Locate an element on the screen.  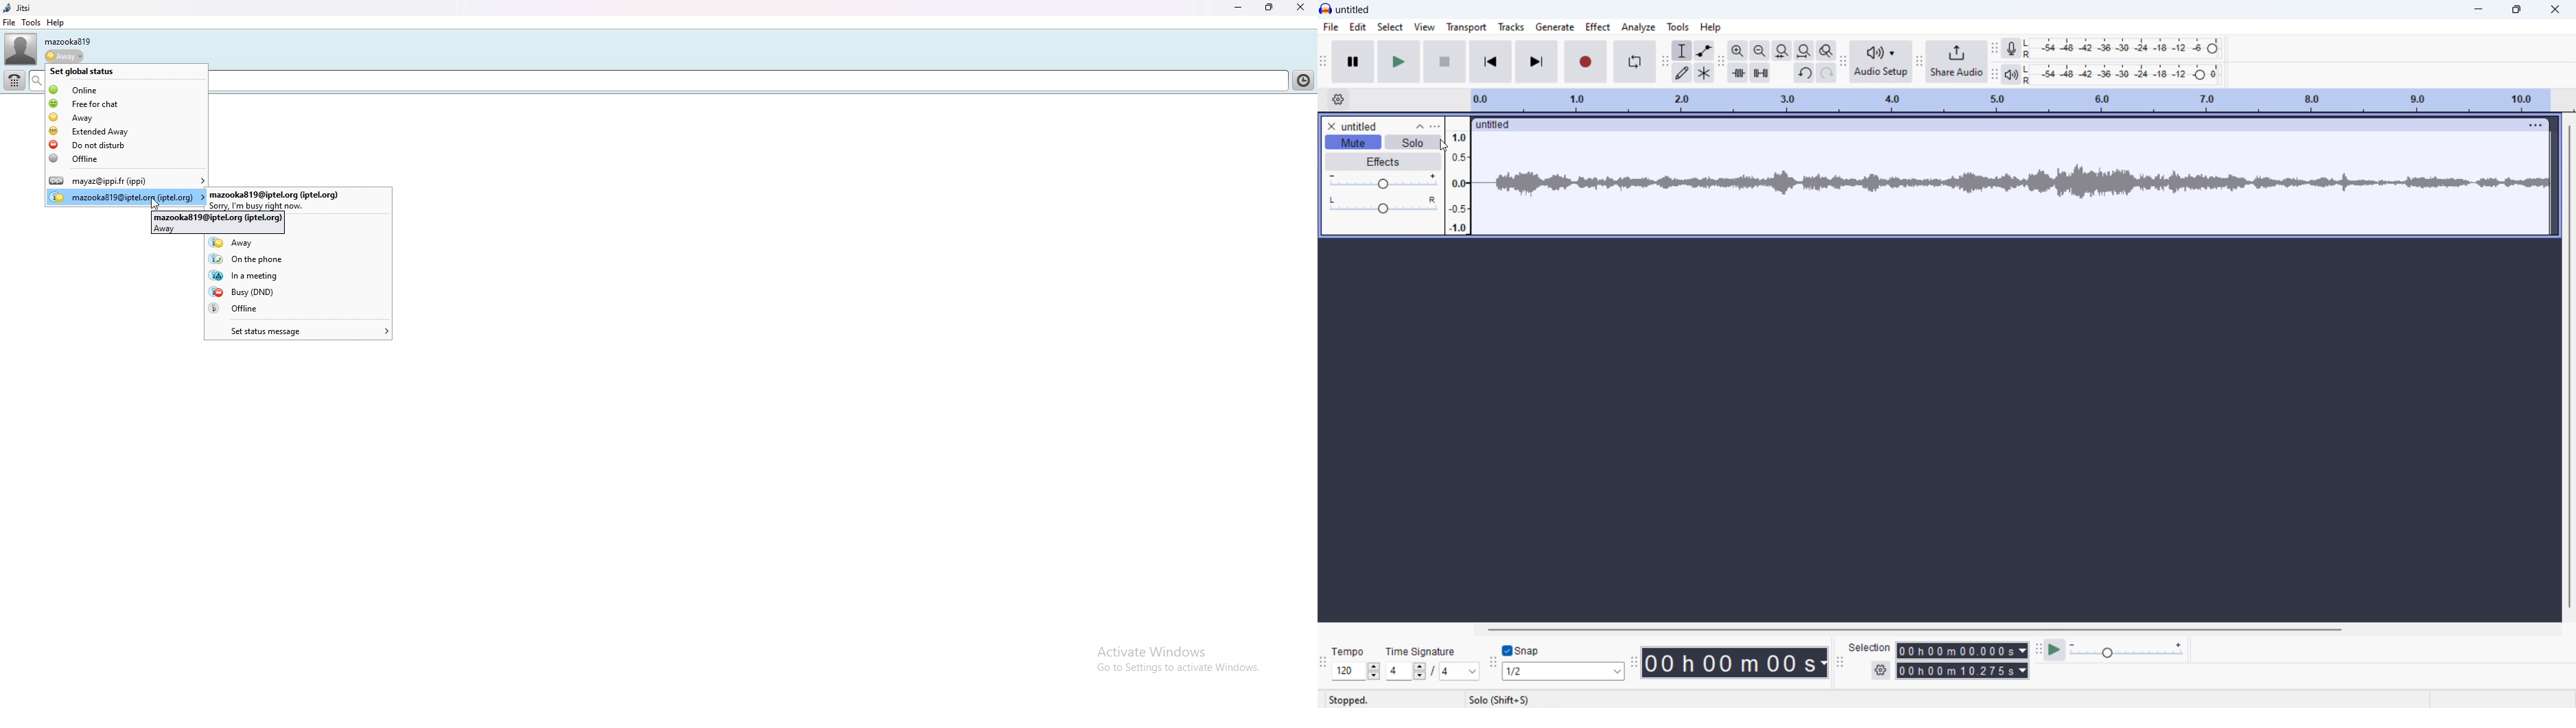
username is located at coordinates (67, 41).